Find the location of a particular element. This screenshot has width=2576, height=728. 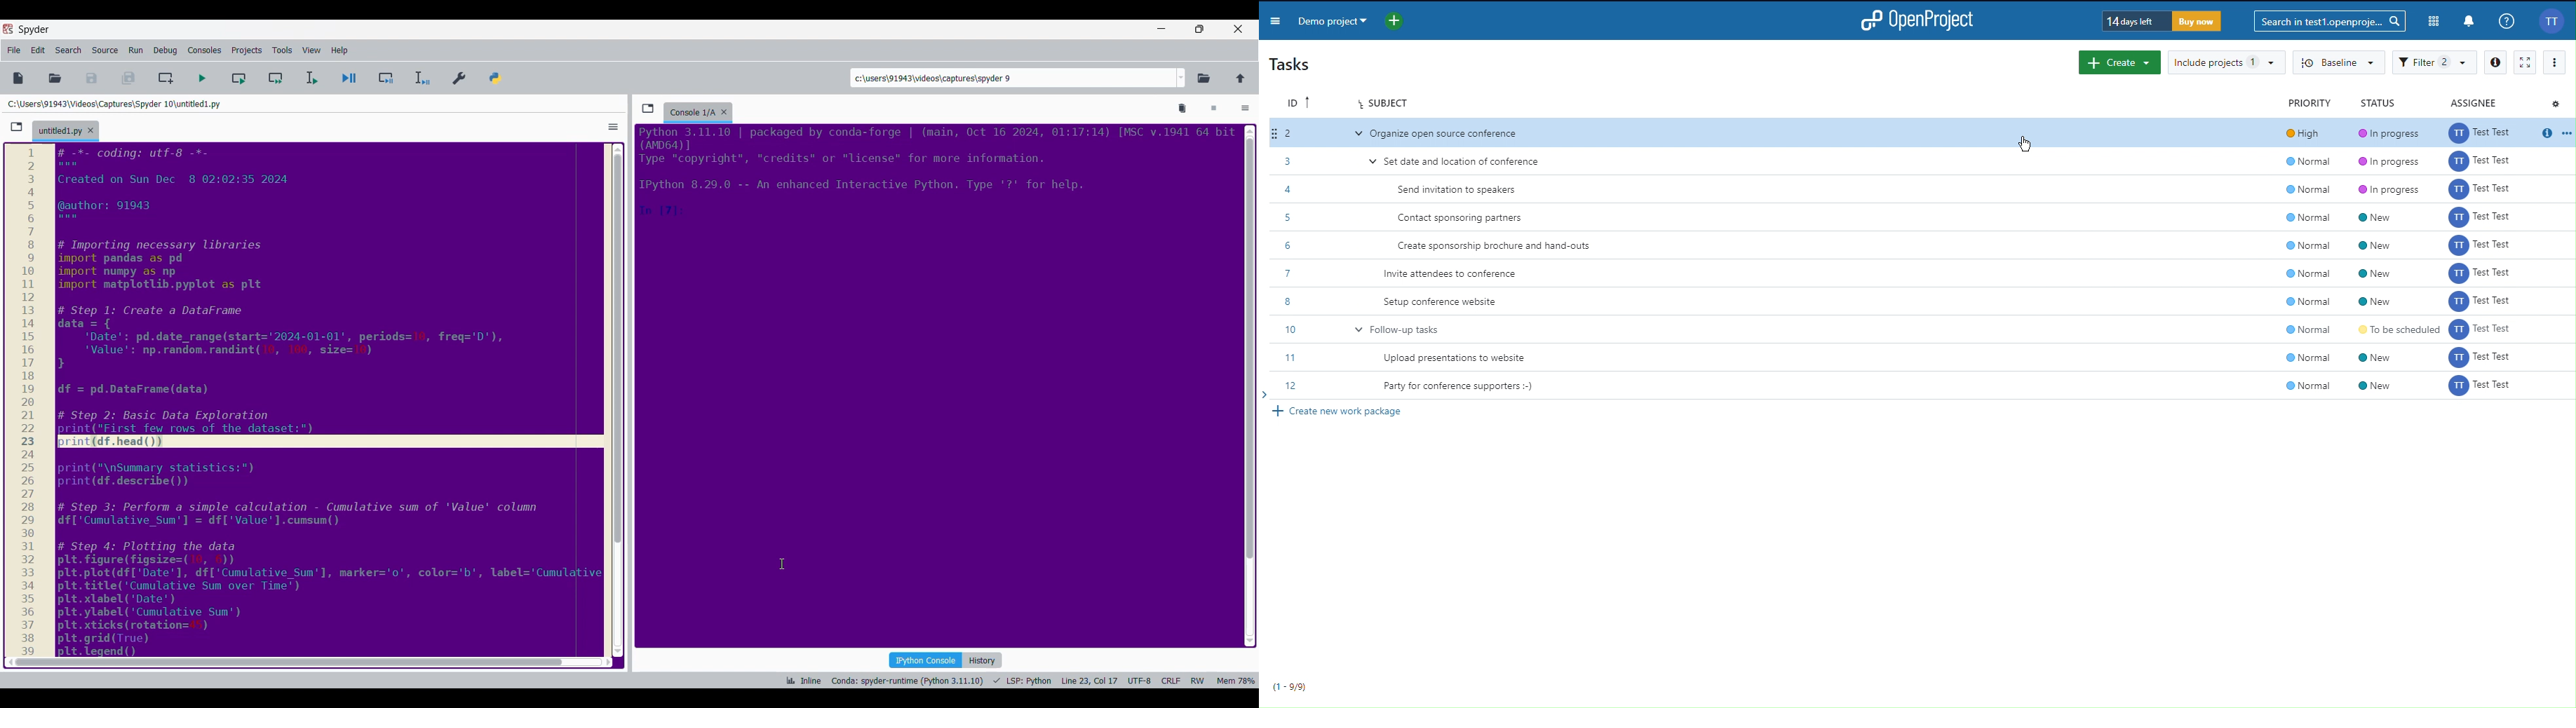

Interrupt kernel is located at coordinates (1214, 109).